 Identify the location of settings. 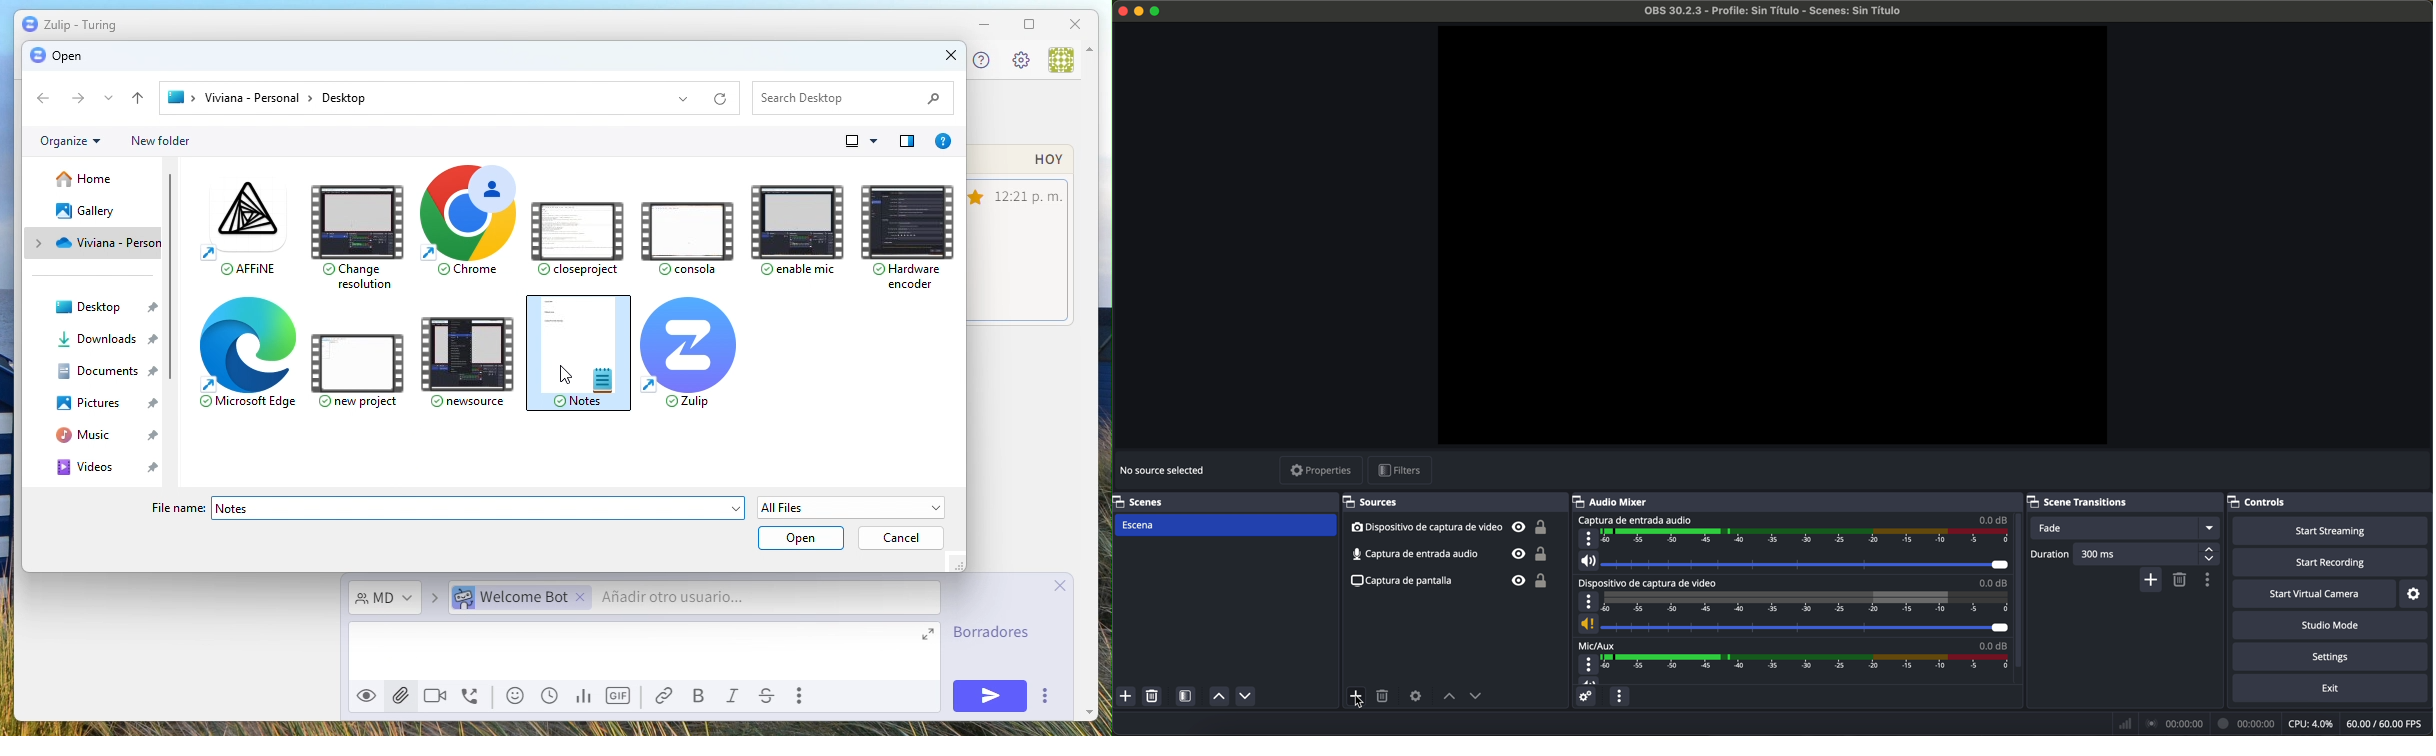
(2333, 658).